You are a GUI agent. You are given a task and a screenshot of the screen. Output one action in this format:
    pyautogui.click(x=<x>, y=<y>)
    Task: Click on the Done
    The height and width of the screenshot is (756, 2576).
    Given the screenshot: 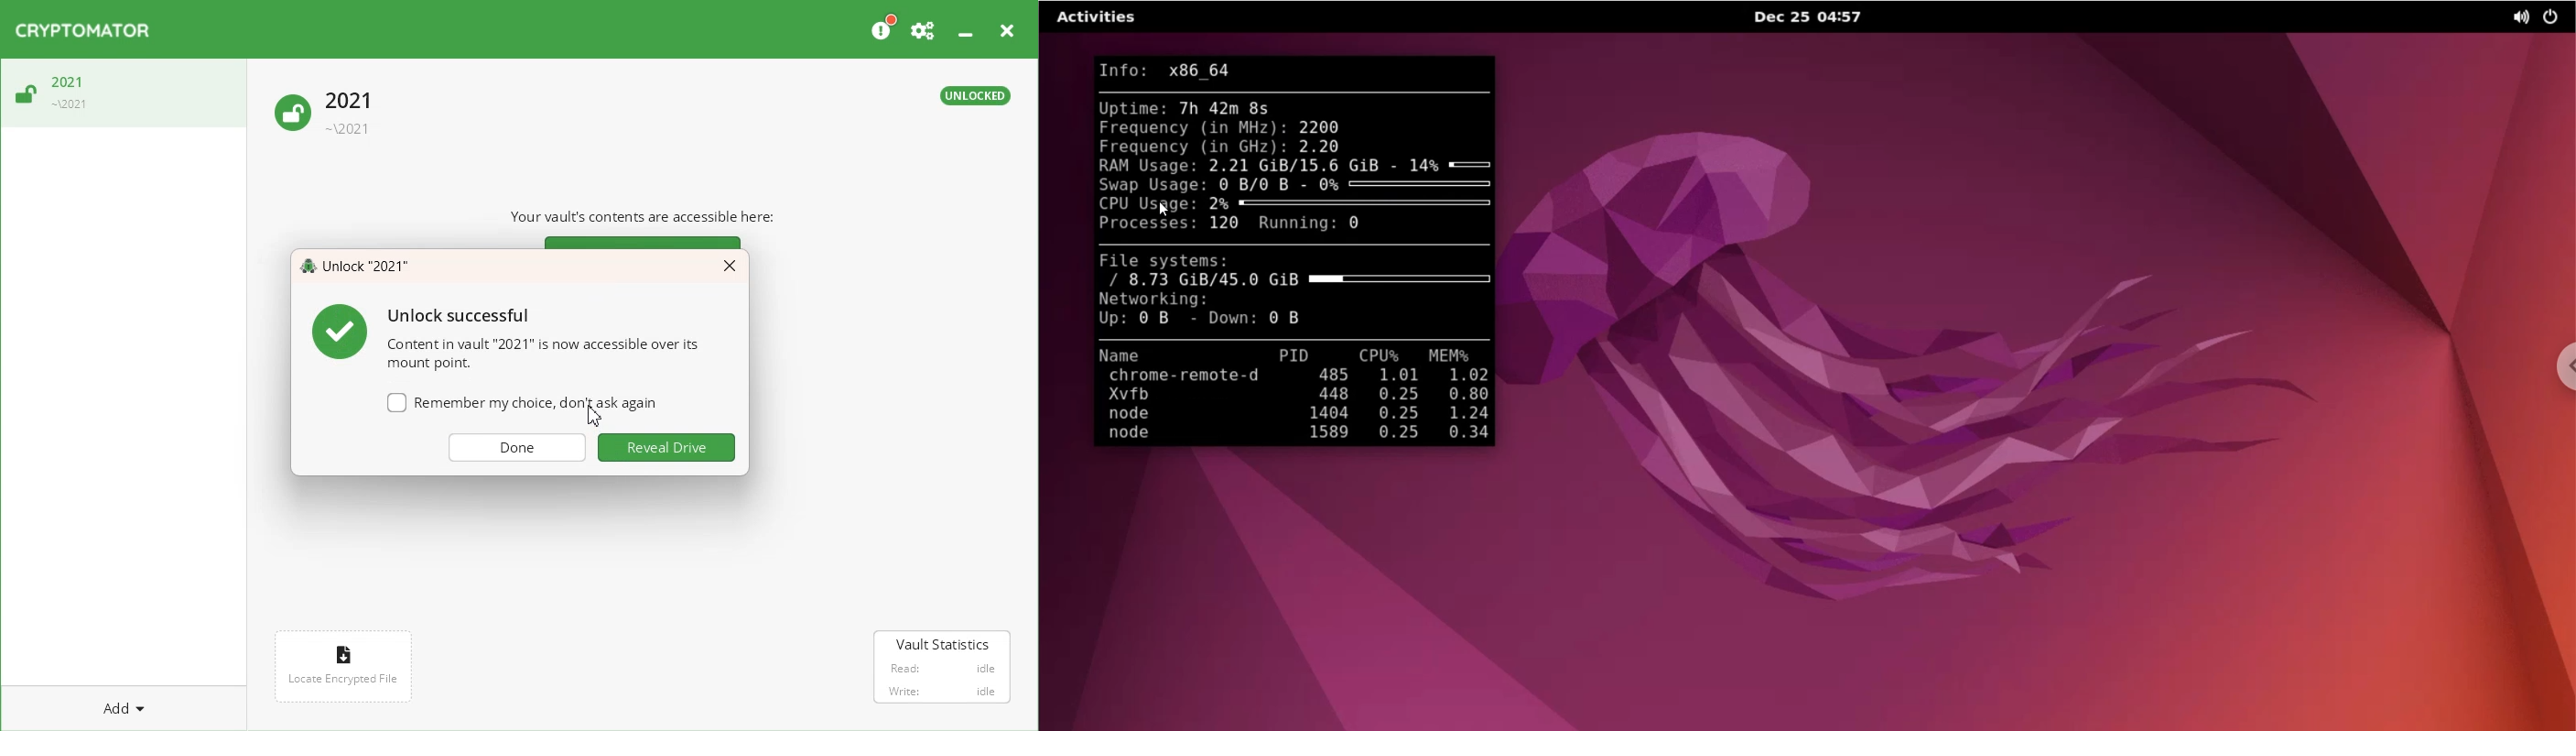 What is the action you would take?
    pyautogui.click(x=518, y=448)
    